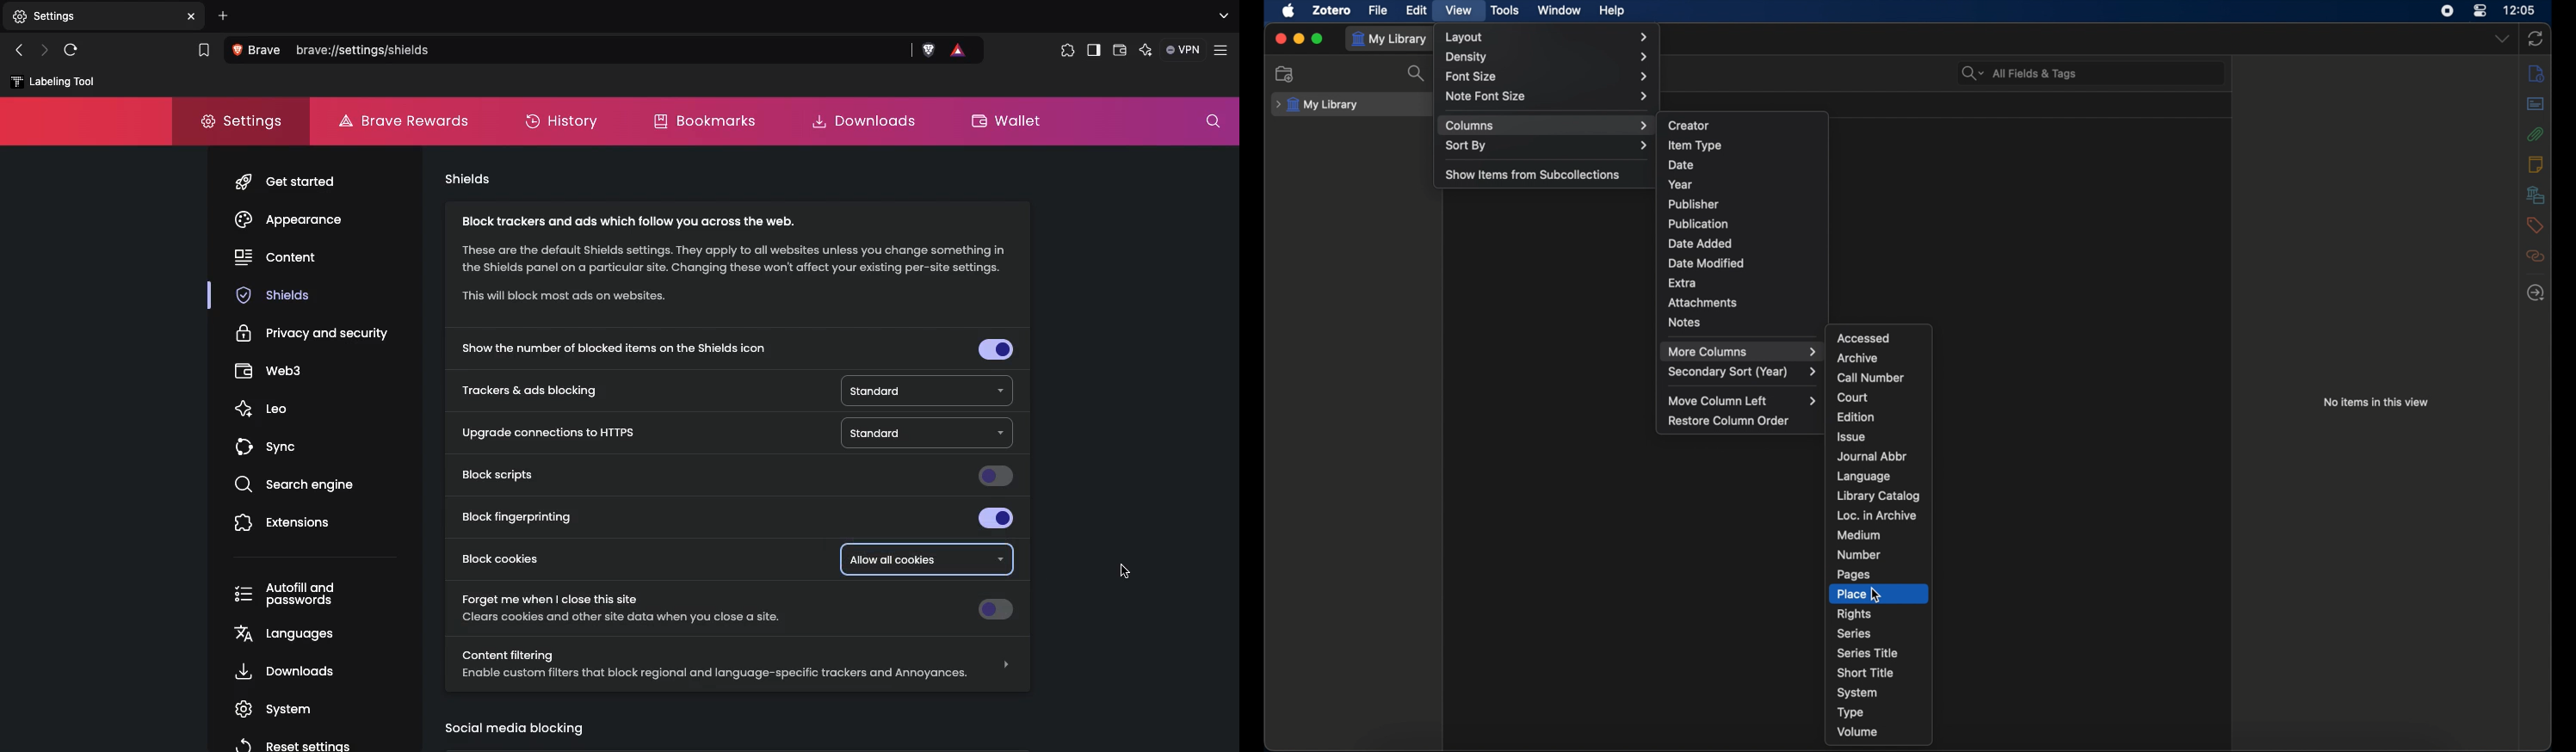 The height and width of the screenshot is (756, 2576). Describe the element at coordinates (1683, 282) in the screenshot. I see `extra` at that location.